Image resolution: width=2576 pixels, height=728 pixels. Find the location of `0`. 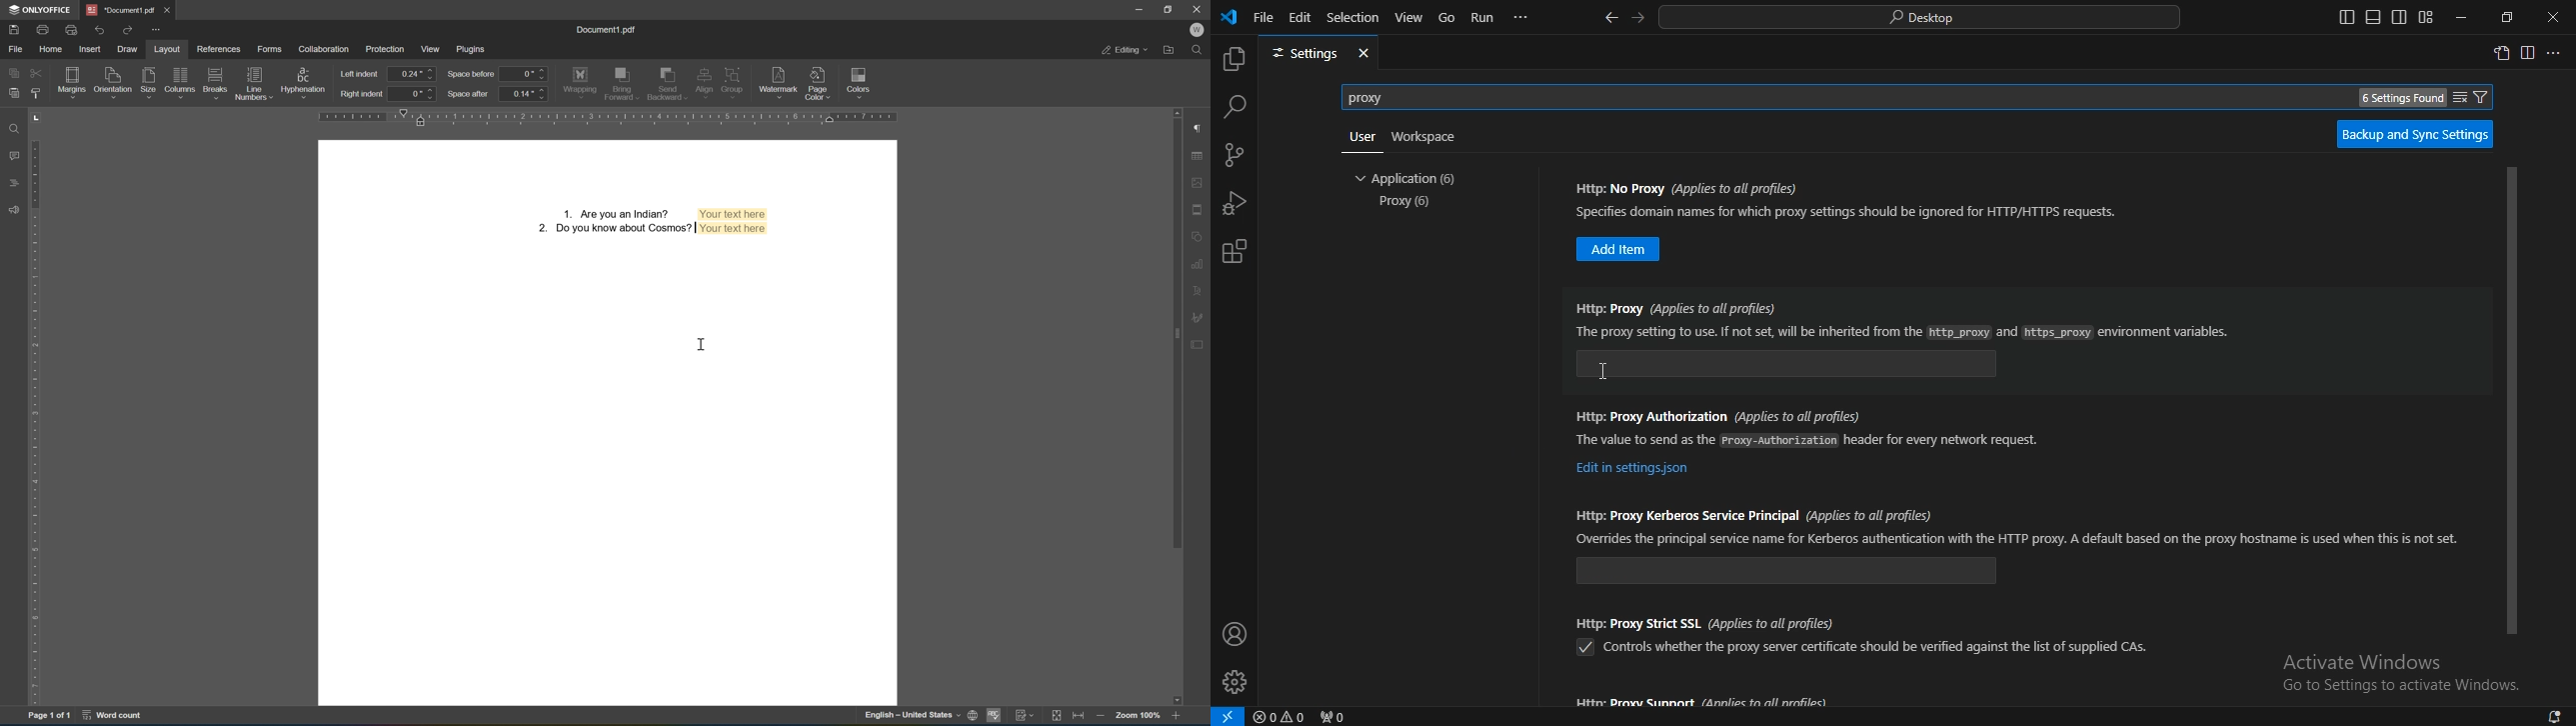

0 is located at coordinates (525, 73).